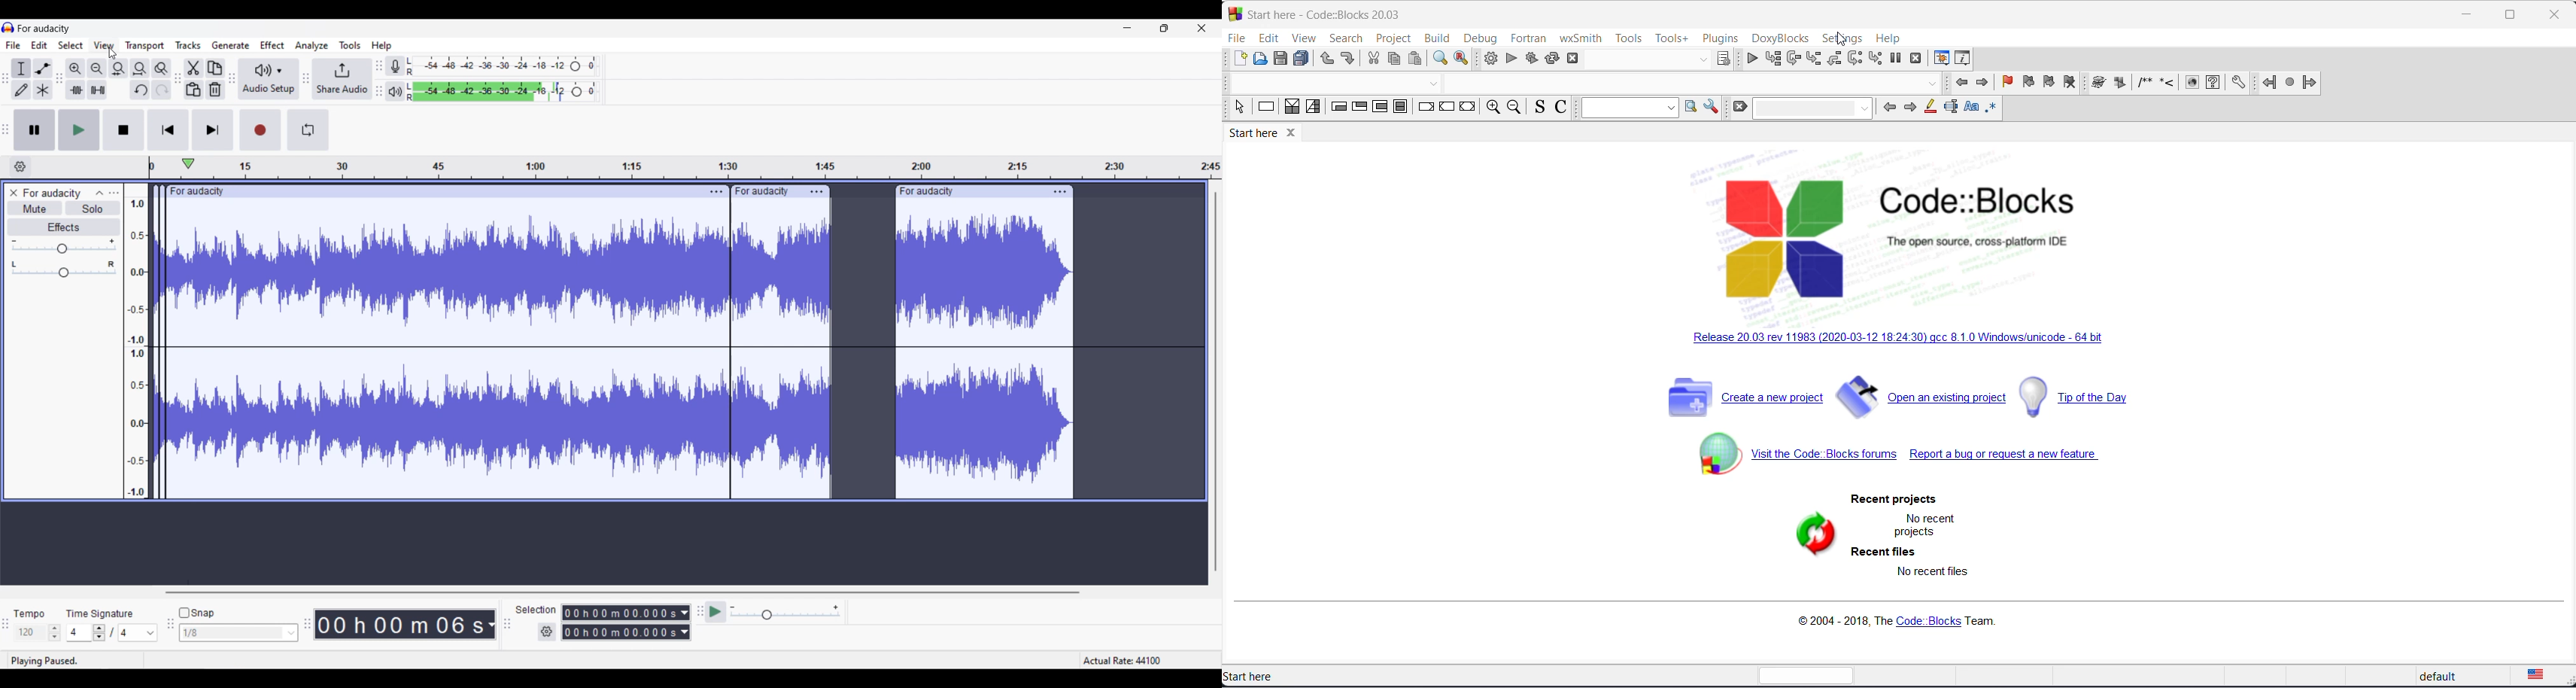  Describe the element at coordinates (1580, 38) in the screenshot. I see `wxSmith` at that location.